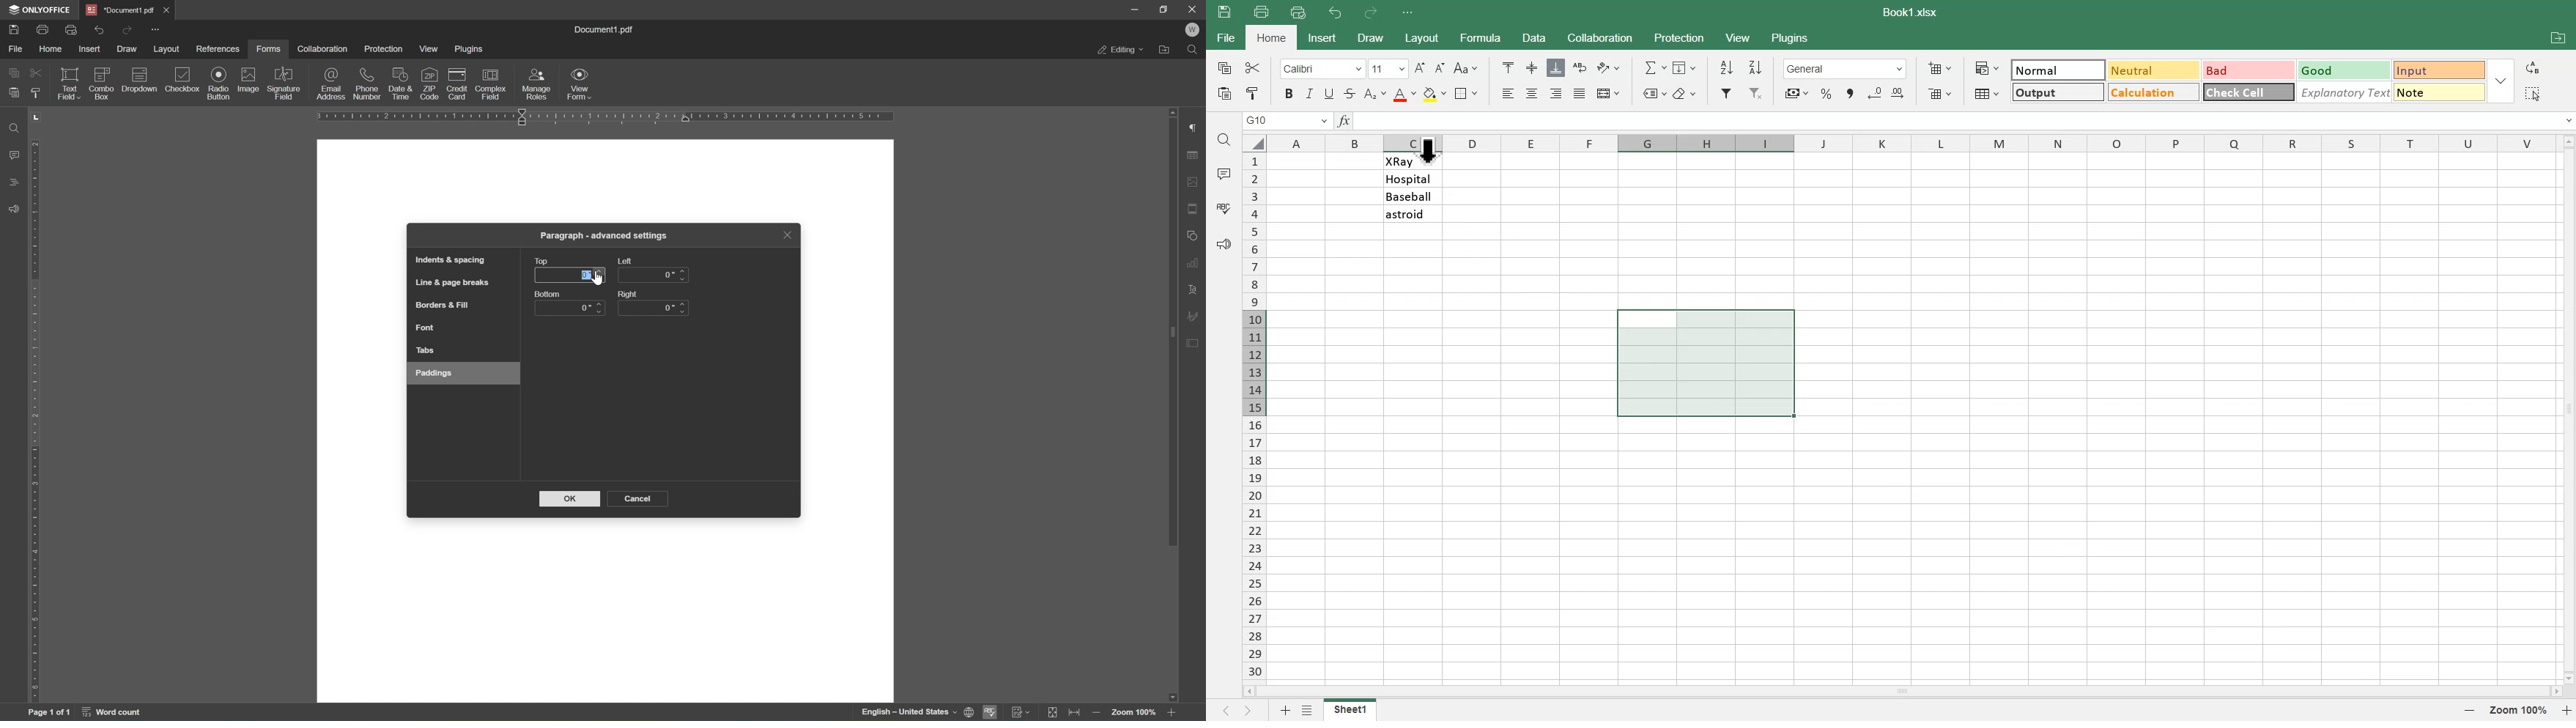 Image resolution: width=2576 pixels, height=728 pixels. What do you see at coordinates (66, 82) in the screenshot?
I see `text field` at bounding box center [66, 82].